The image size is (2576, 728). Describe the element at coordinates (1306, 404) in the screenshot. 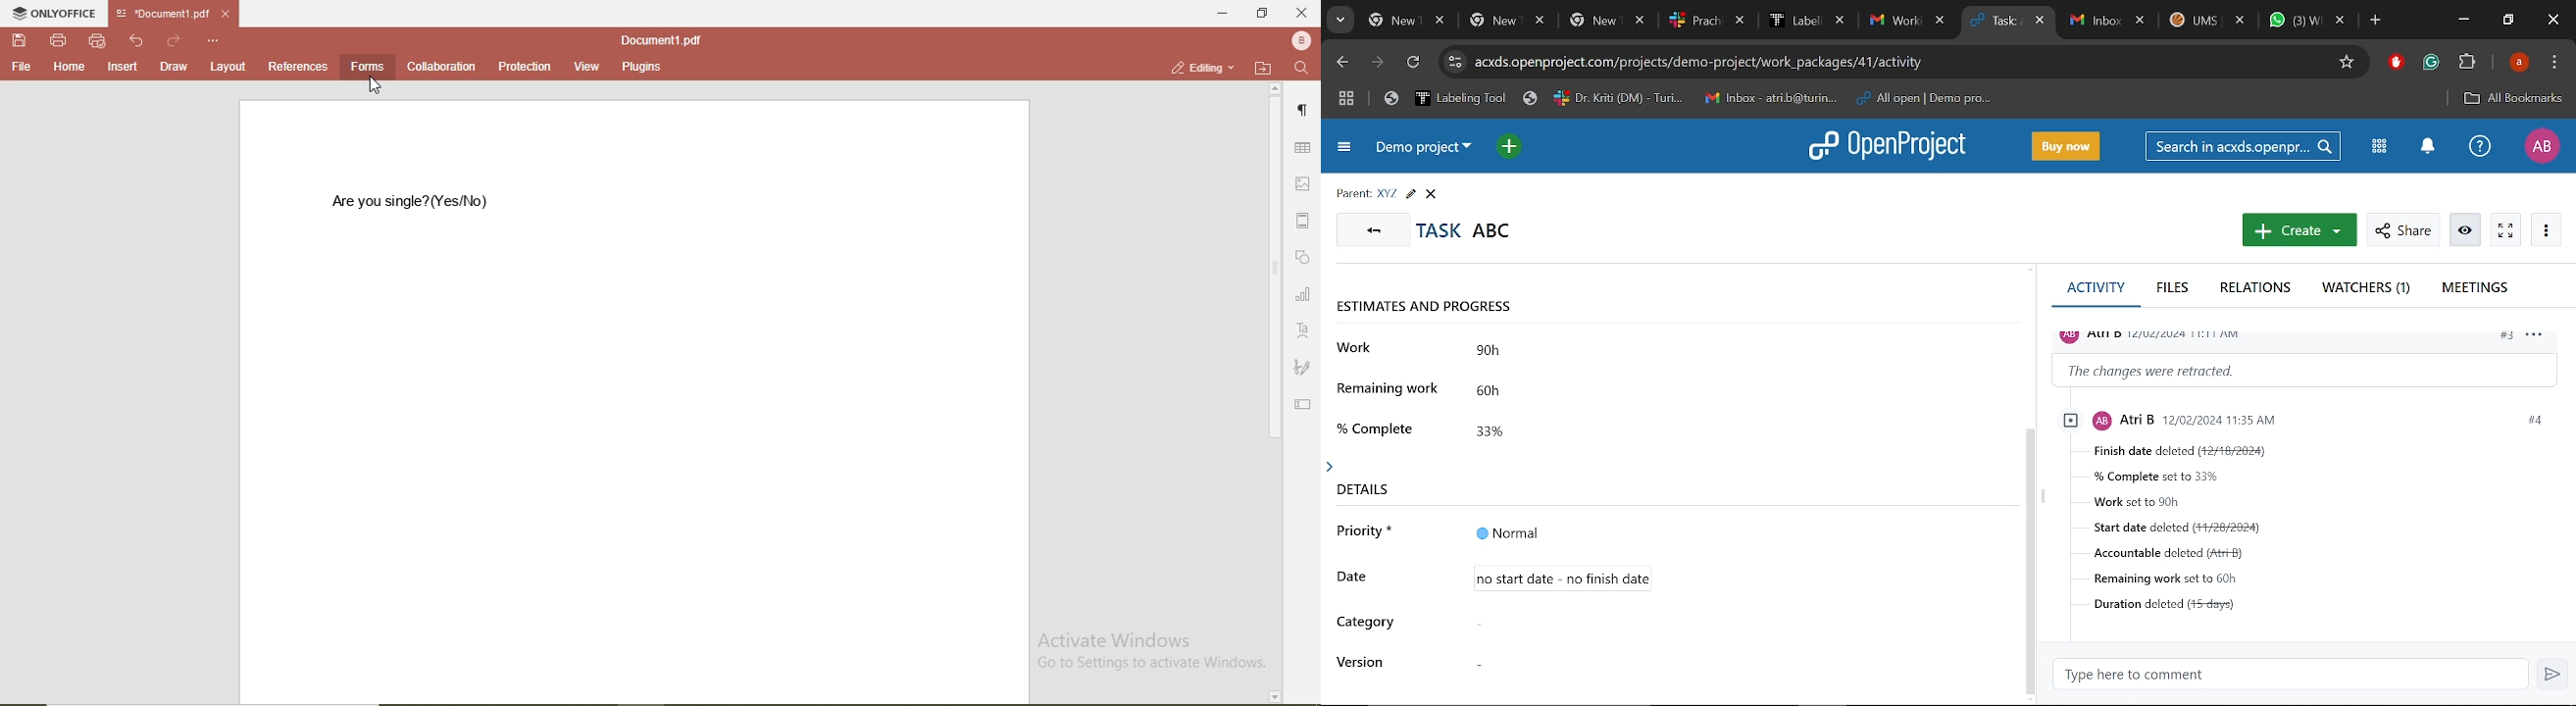

I see `edit` at that location.